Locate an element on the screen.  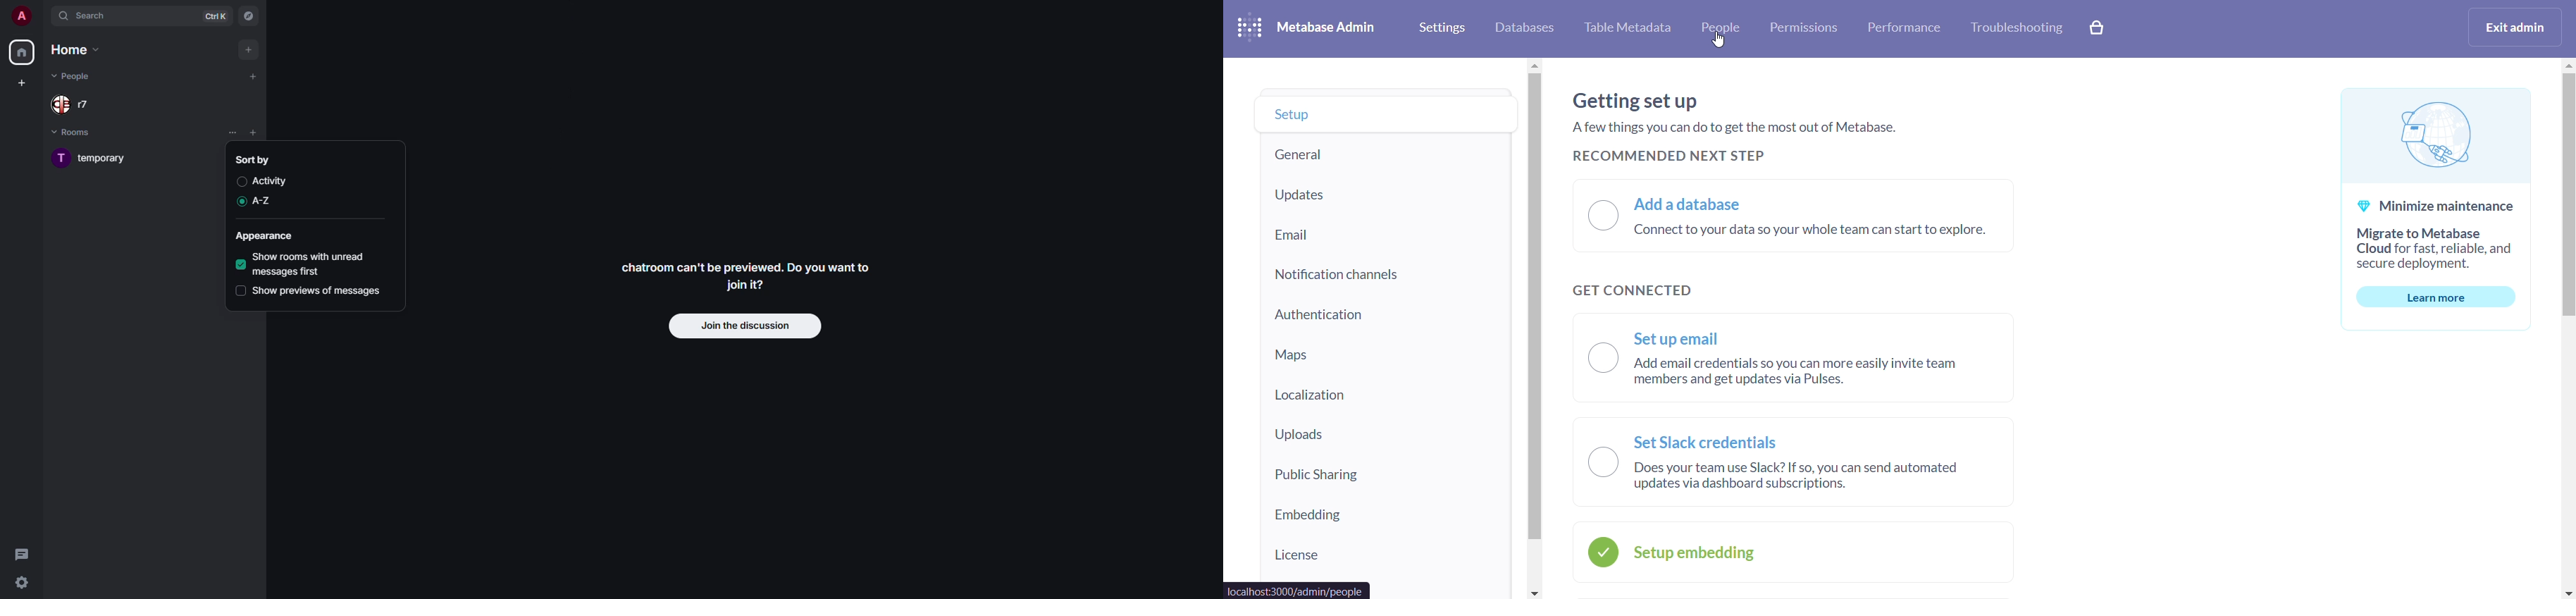
navigator is located at coordinates (248, 17).